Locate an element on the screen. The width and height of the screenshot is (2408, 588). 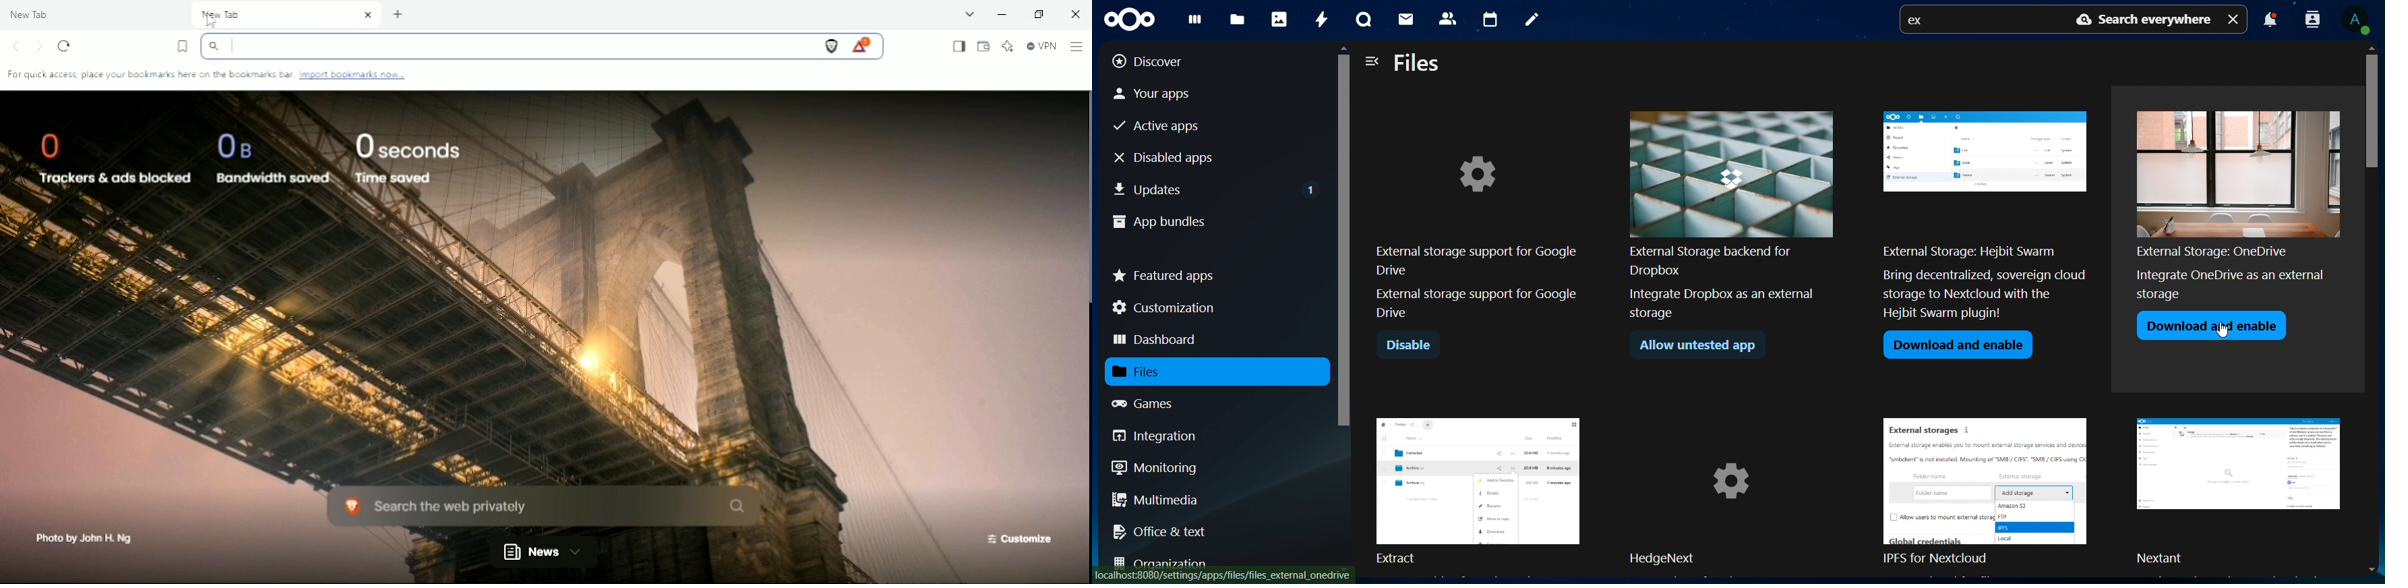
extract is located at coordinates (1478, 489).